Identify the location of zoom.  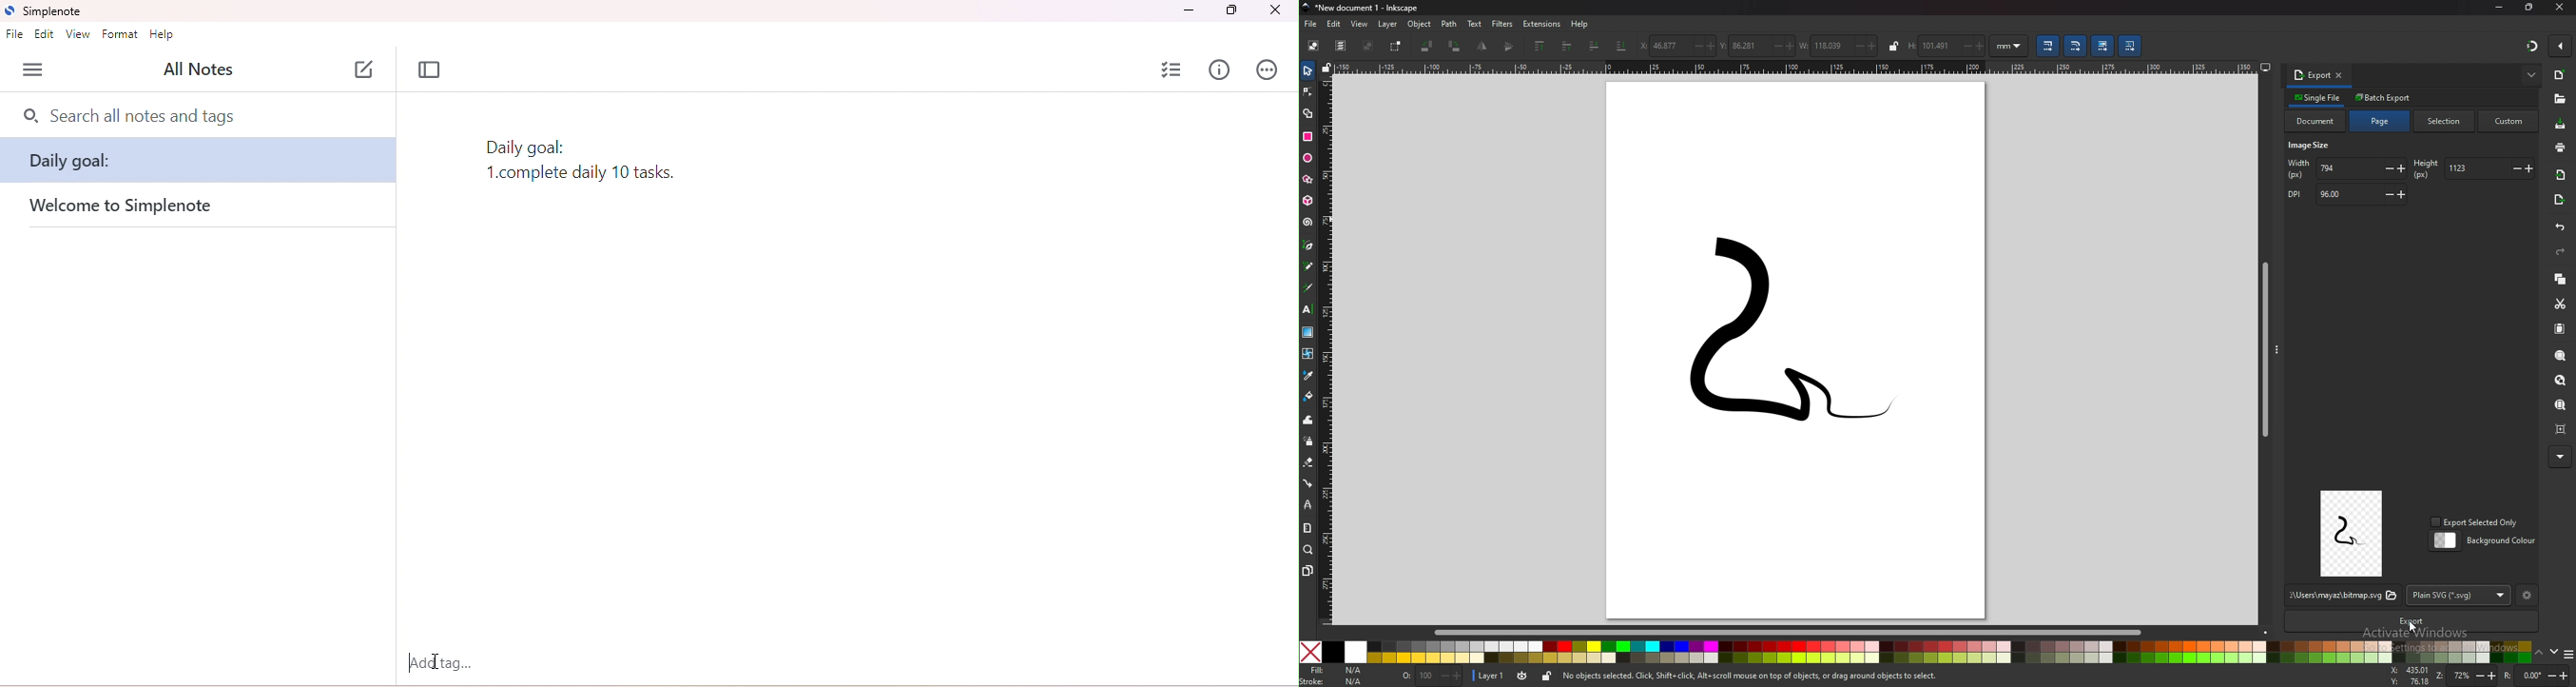
(2466, 676).